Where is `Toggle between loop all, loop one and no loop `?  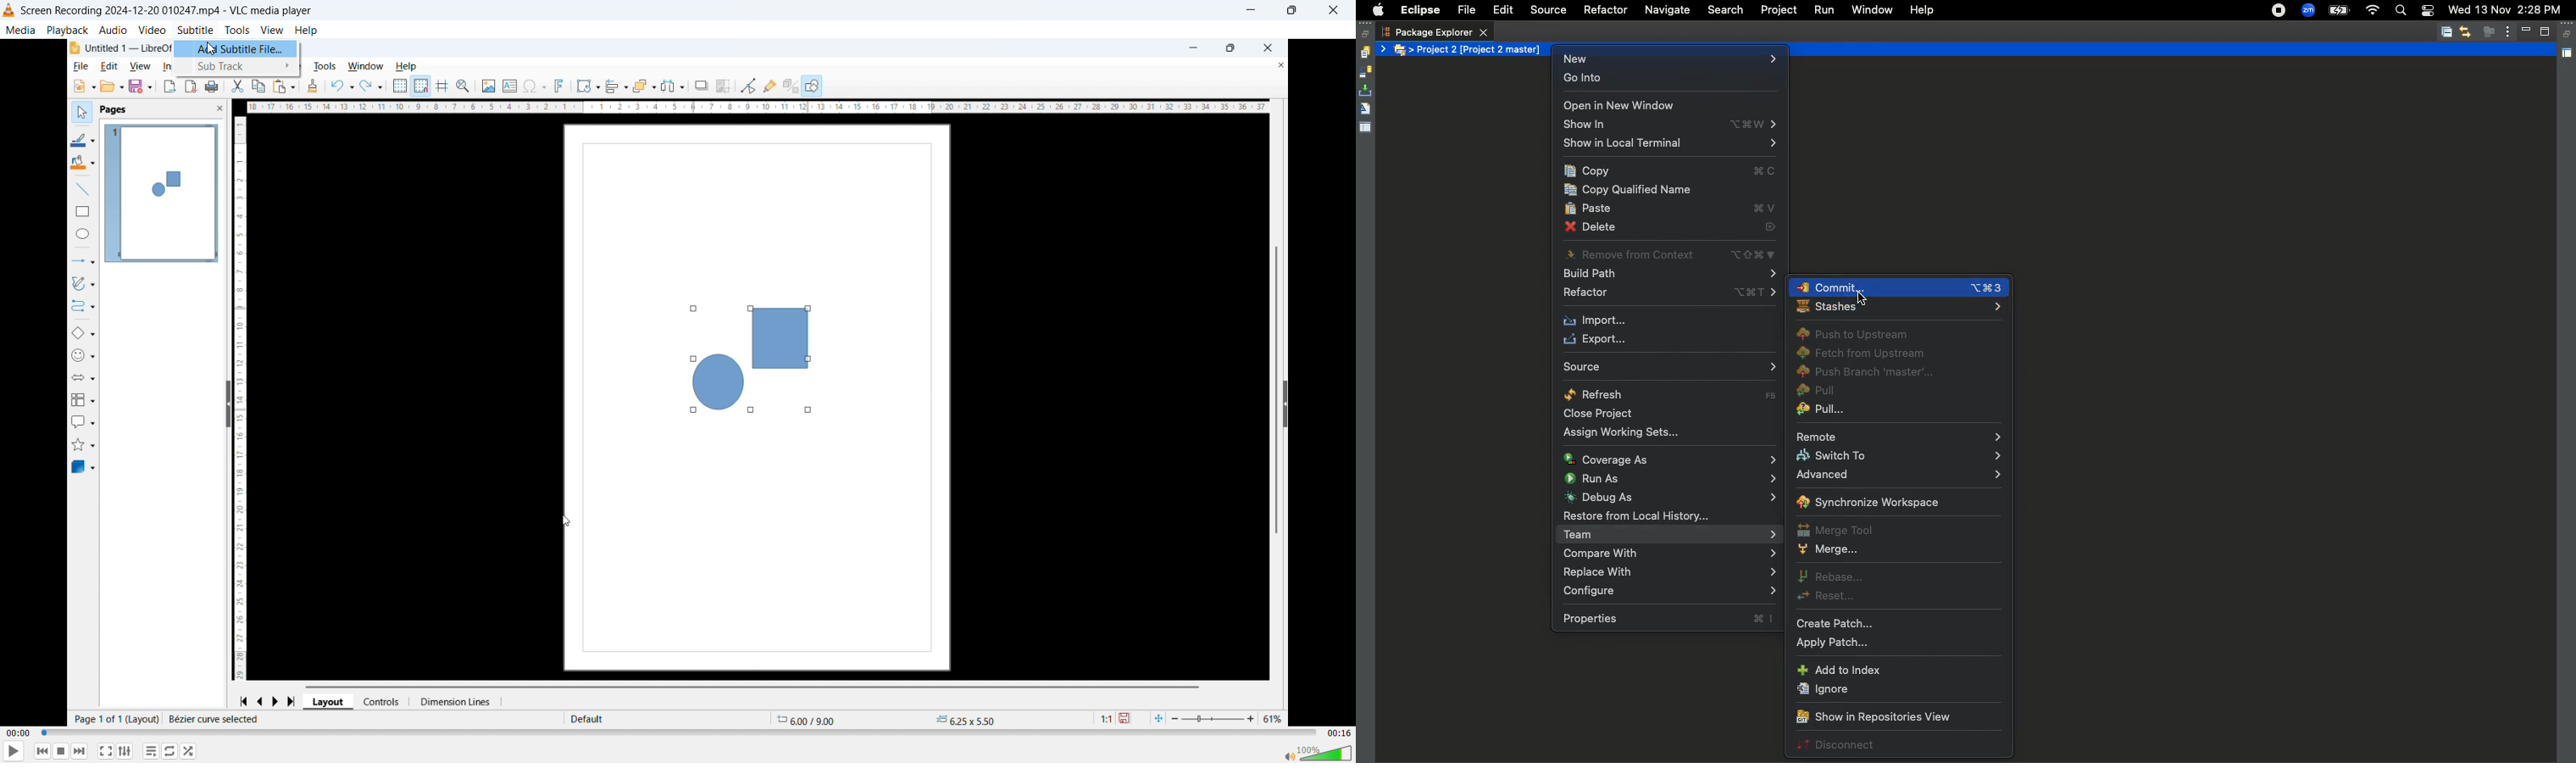 Toggle between loop all, loop one and no loop  is located at coordinates (171, 751).